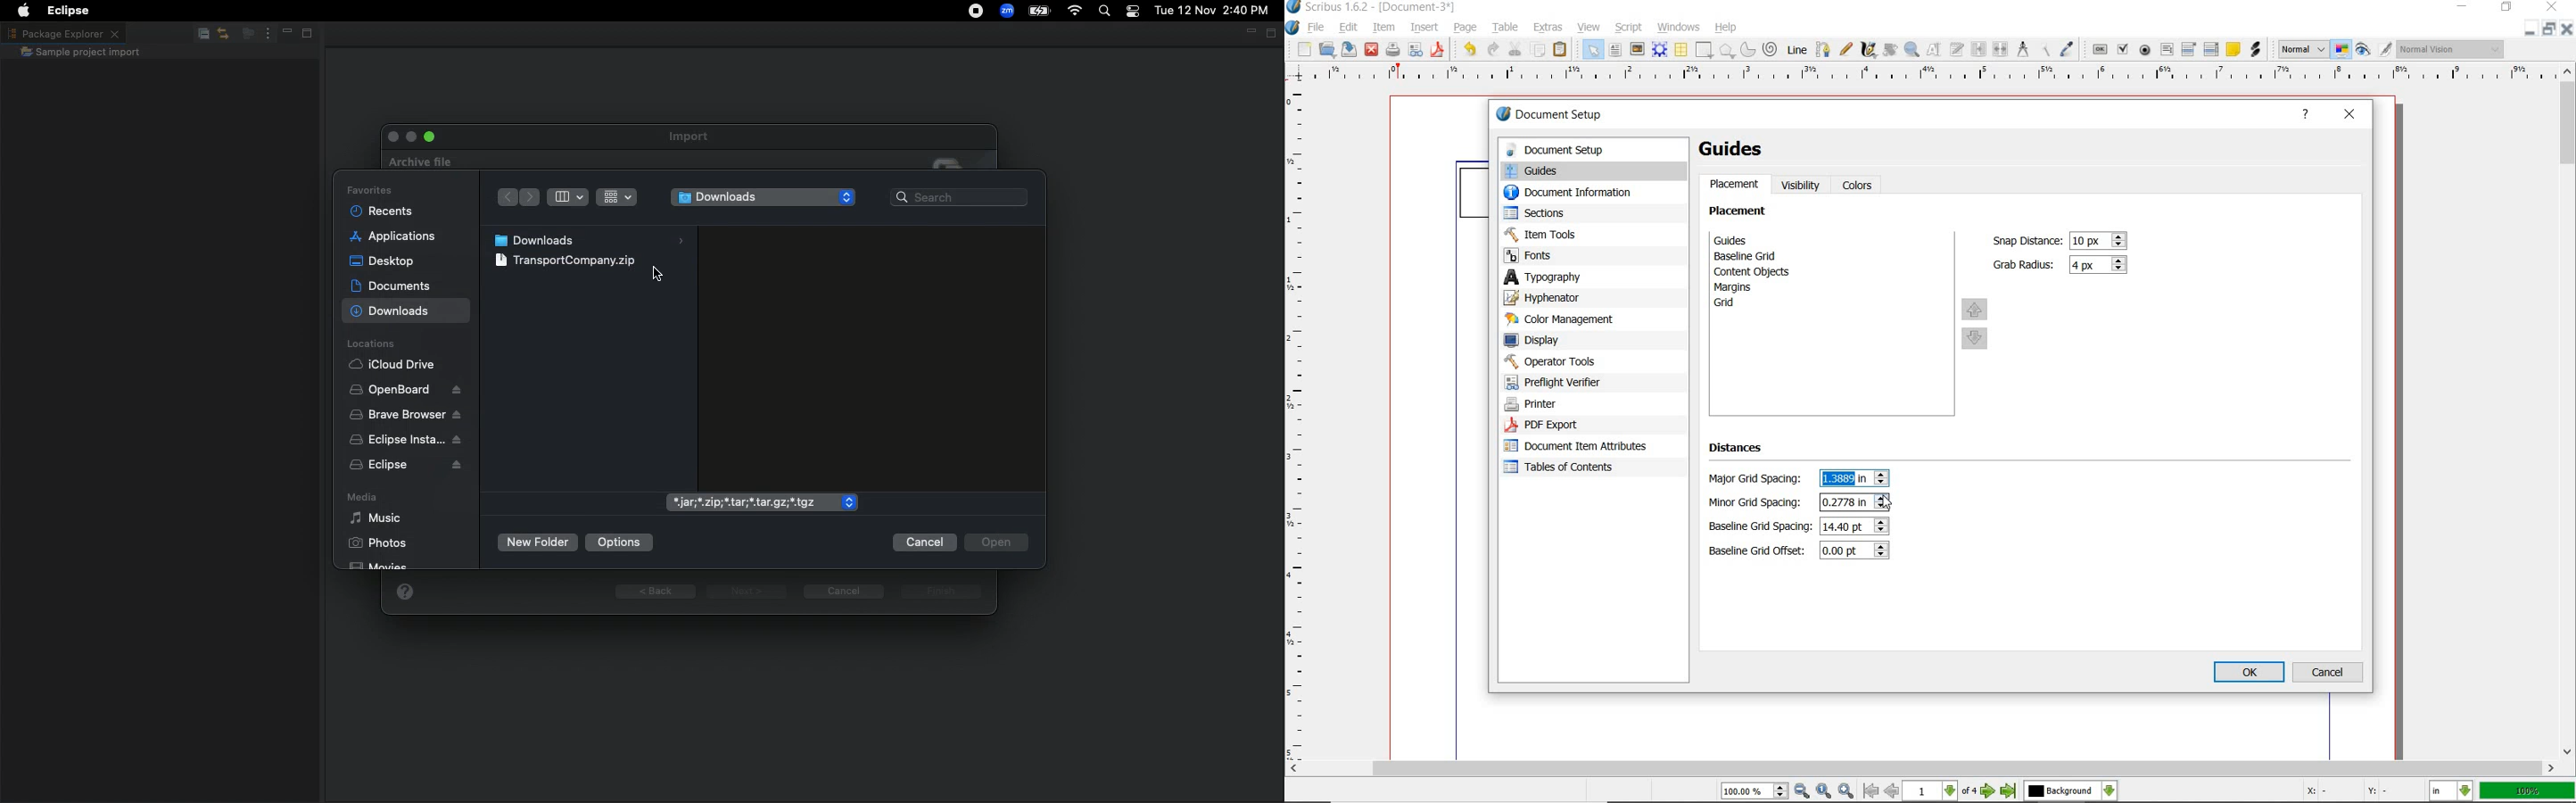 This screenshot has width=2576, height=812. What do you see at coordinates (429, 135) in the screenshot?
I see `maximize` at bounding box center [429, 135].